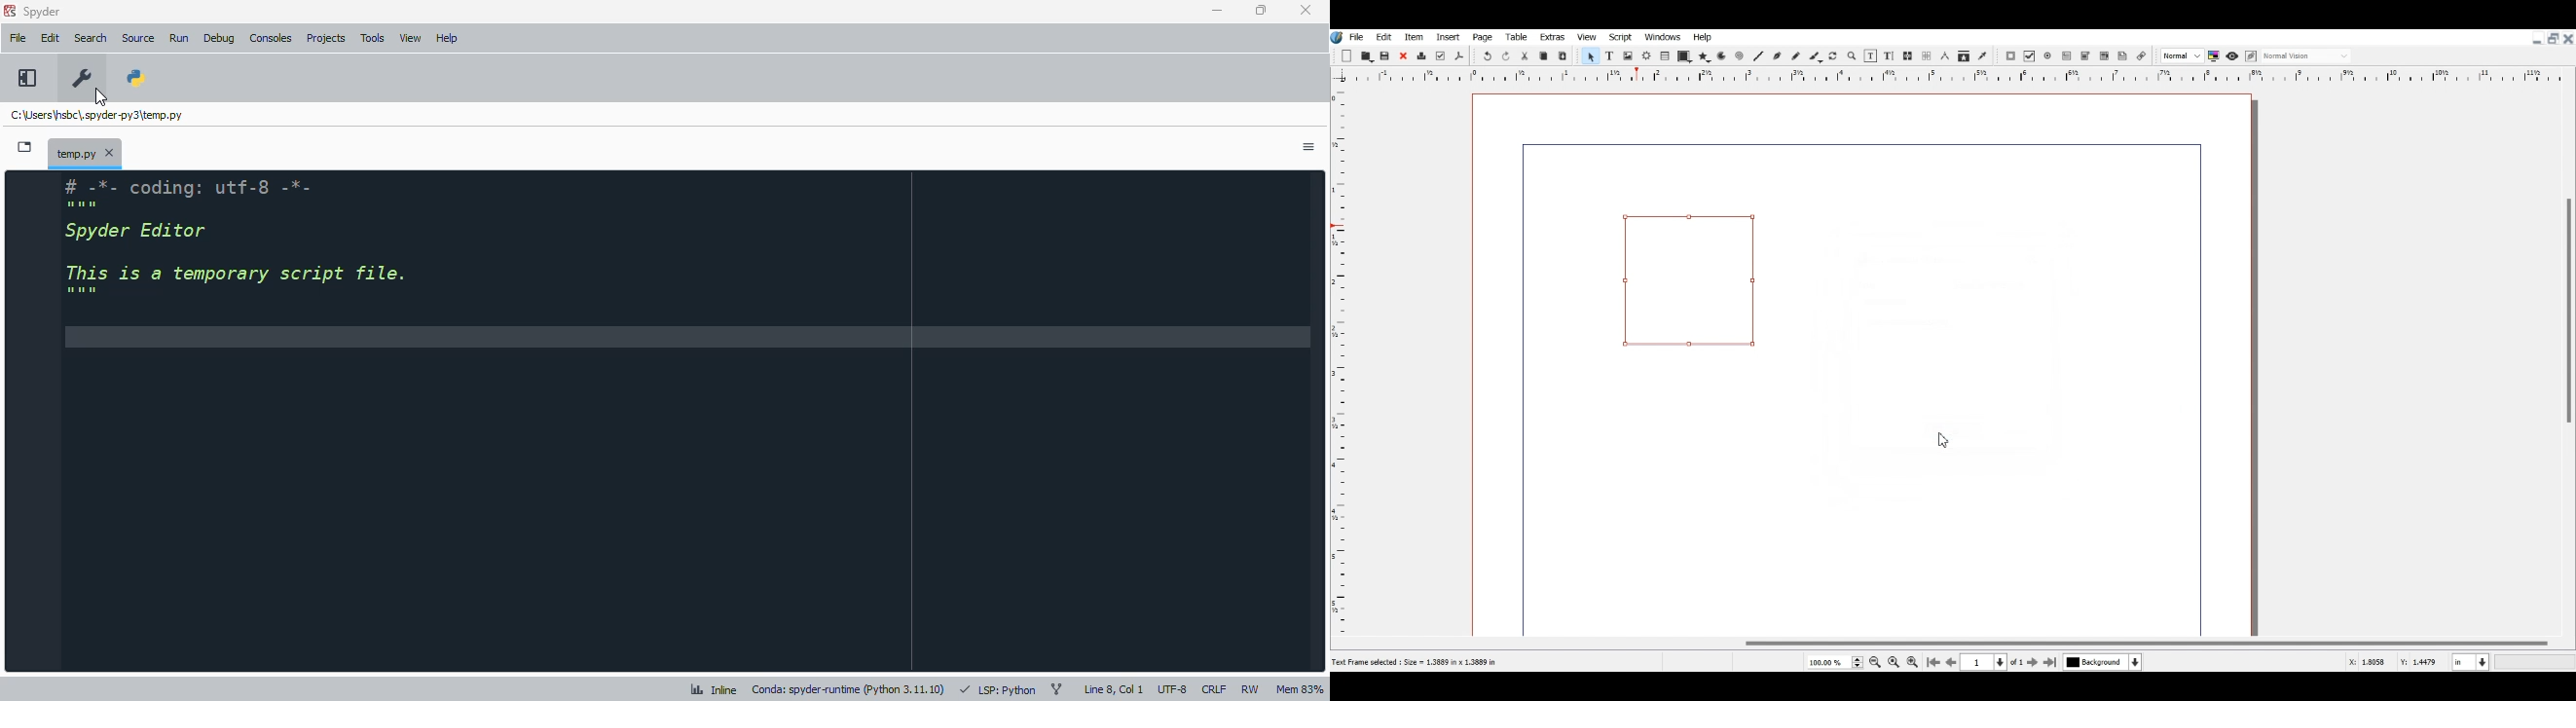 The image size is (2576, 728). What do you see at coordinates (1951, 662) in the screenshot?
I see `Go to Previous page` at bounding box center [1951, 662].